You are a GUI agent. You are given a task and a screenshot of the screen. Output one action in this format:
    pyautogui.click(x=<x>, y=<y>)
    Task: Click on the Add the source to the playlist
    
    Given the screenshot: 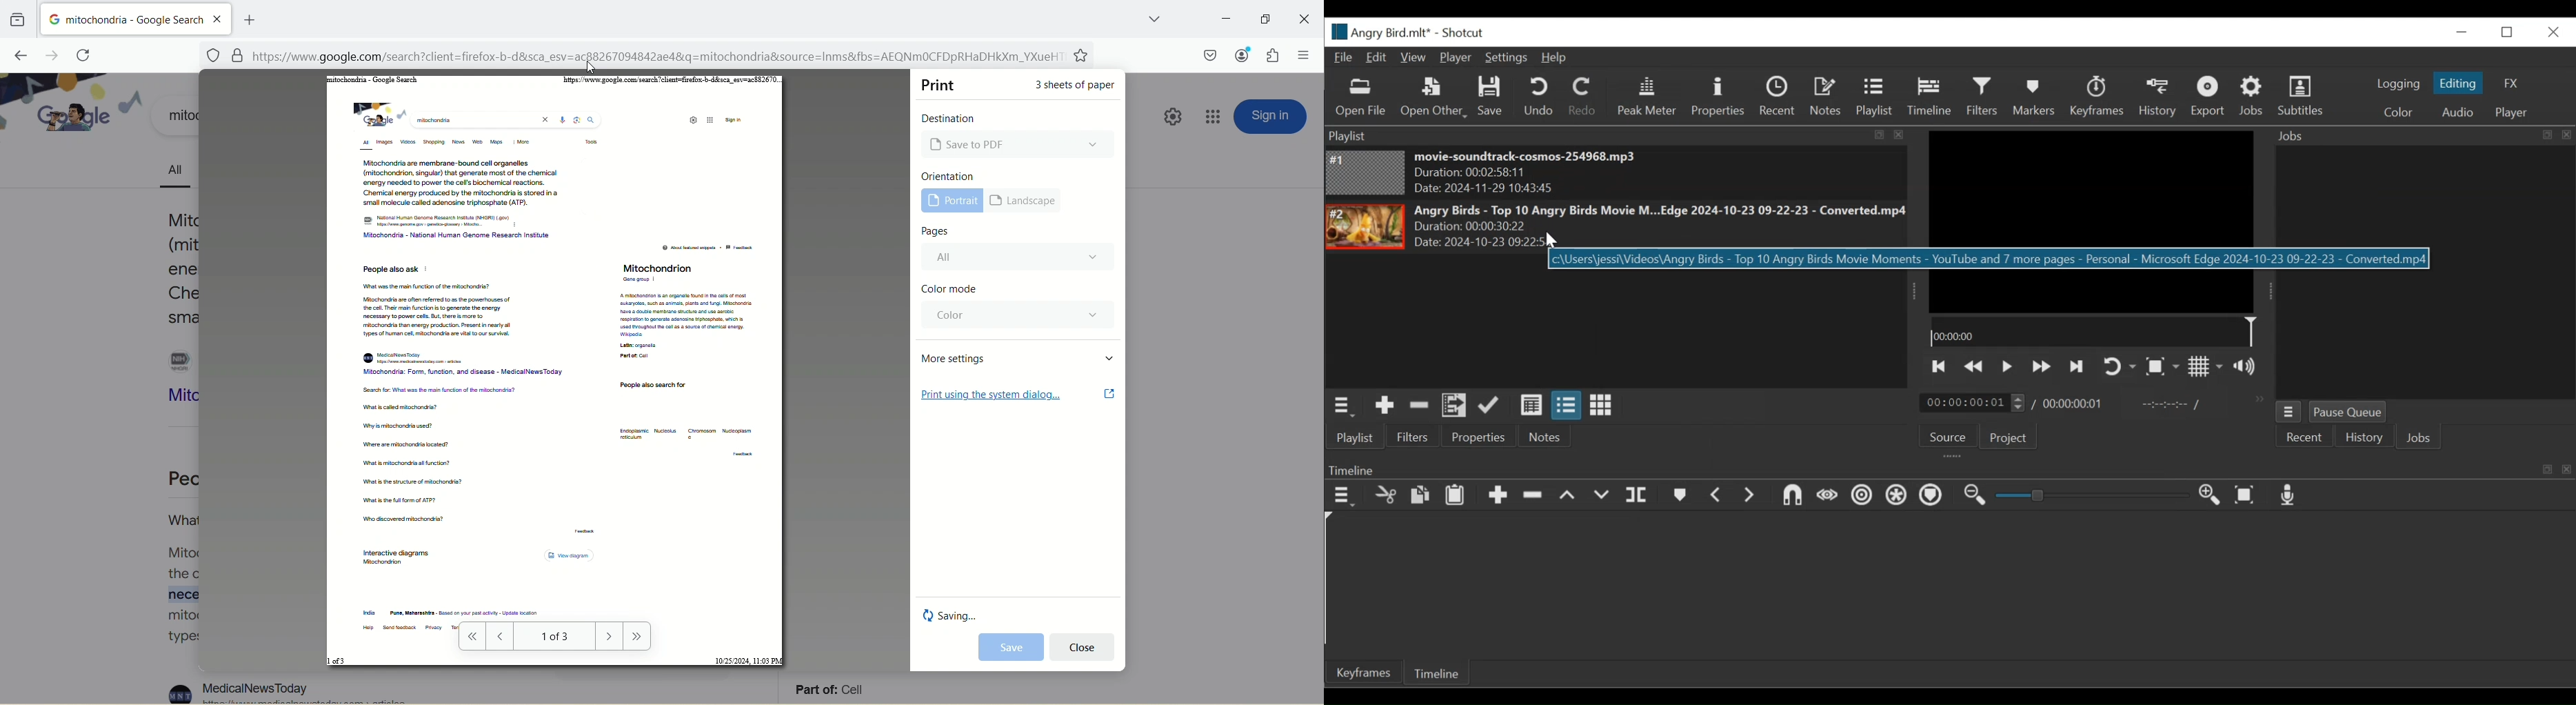 What is the action you would take?
    pyautogui.click(x=1385, y=405)
    